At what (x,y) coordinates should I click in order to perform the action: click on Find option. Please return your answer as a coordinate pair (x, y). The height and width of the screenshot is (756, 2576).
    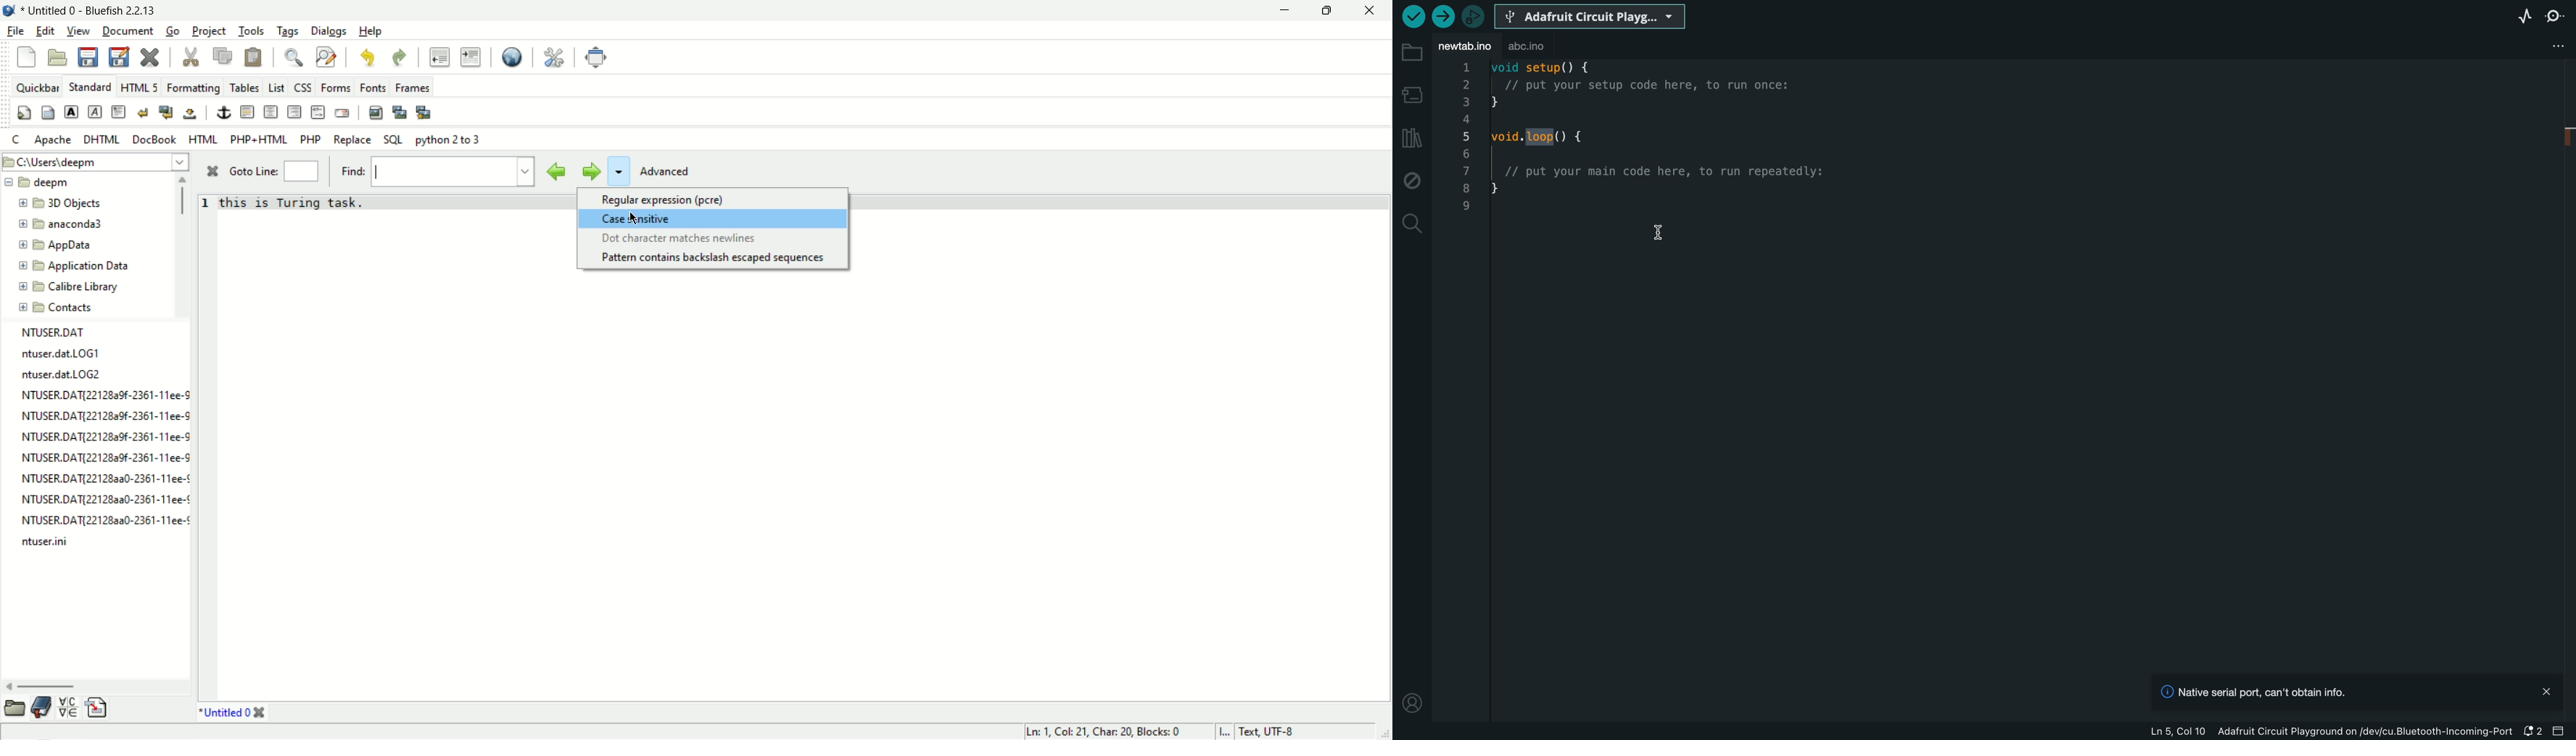
    Looking at the image, I should click on (619, 171).